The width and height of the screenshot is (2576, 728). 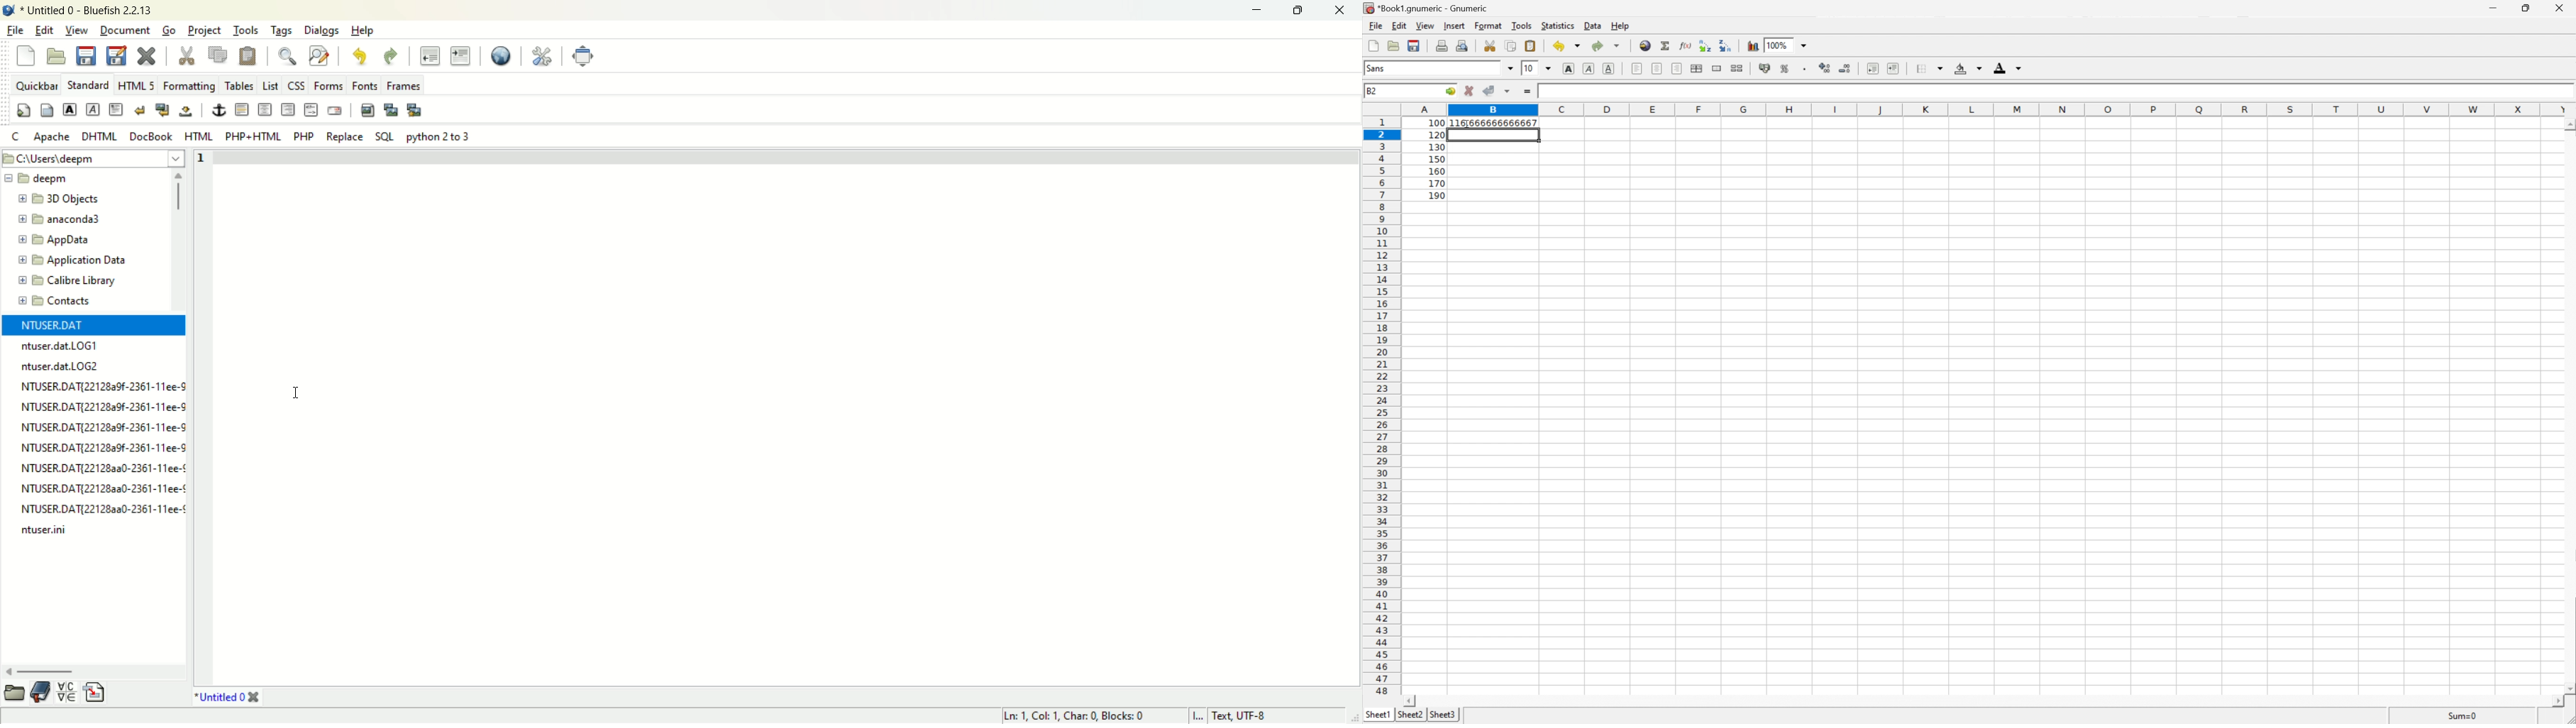 I want to click on Increase indent, and align the contents to the left, so click(x=1896, y=69).